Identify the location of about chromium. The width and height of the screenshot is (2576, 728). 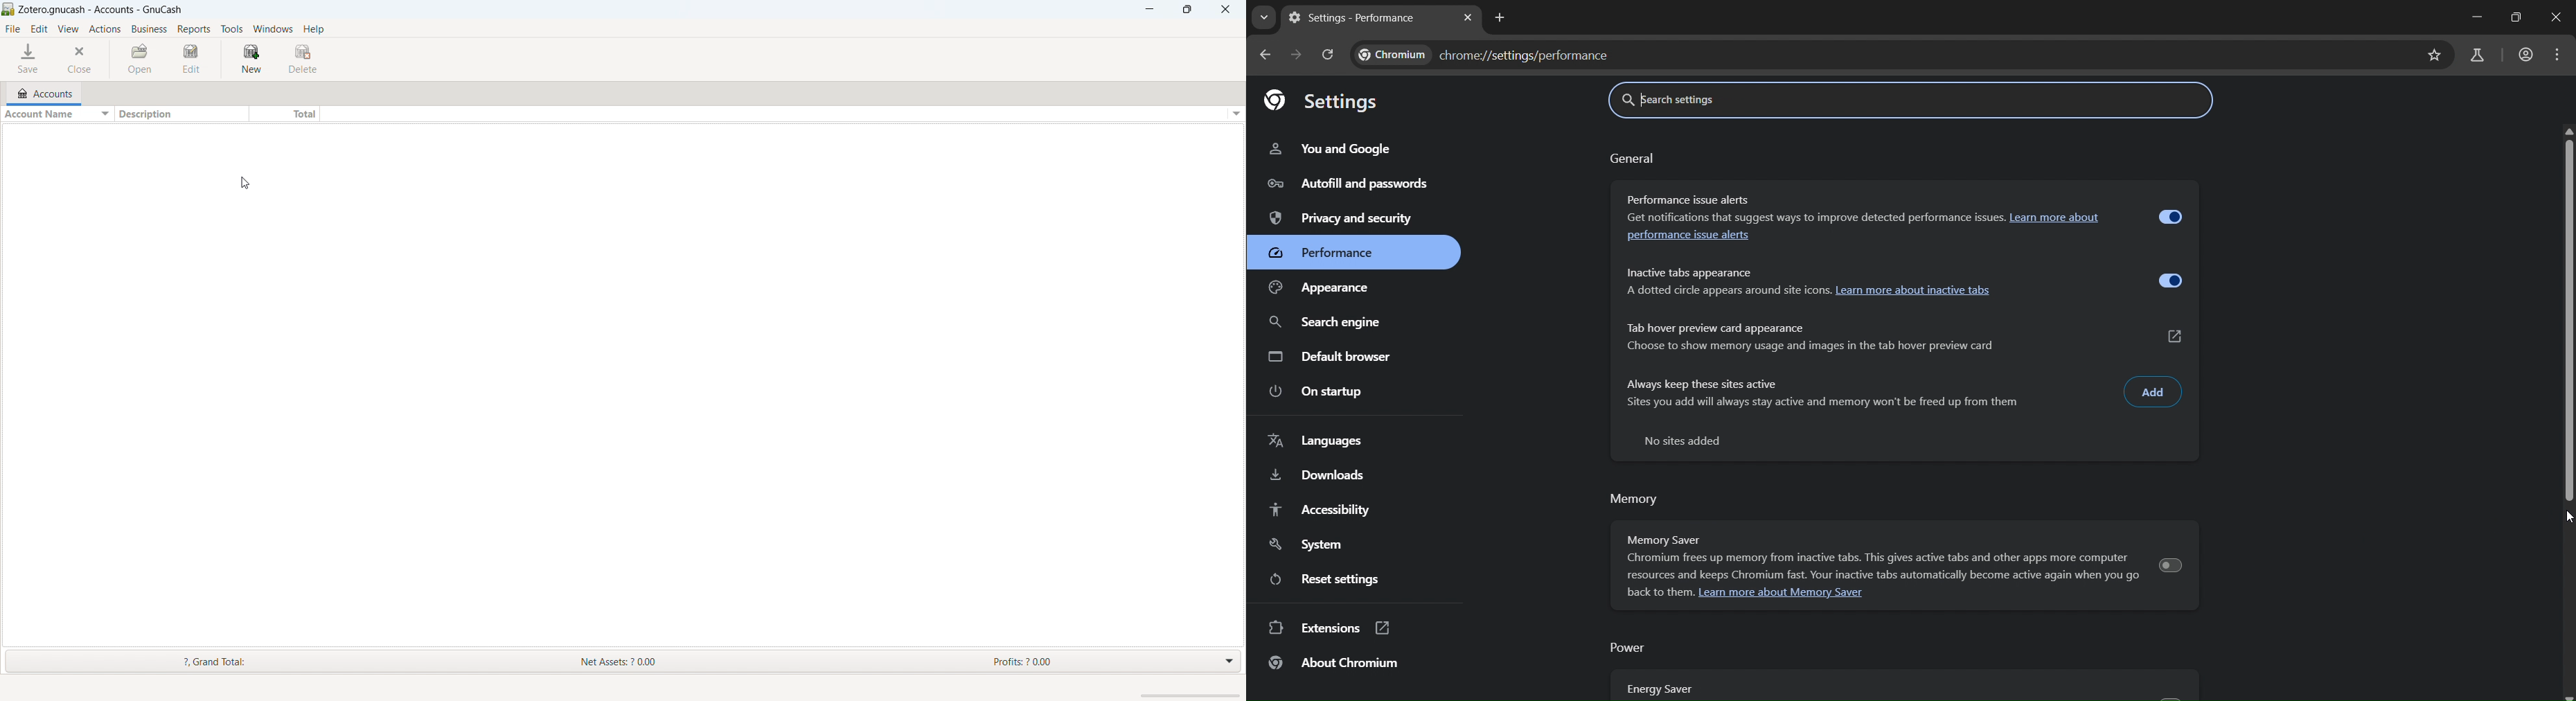
(1351, 664).